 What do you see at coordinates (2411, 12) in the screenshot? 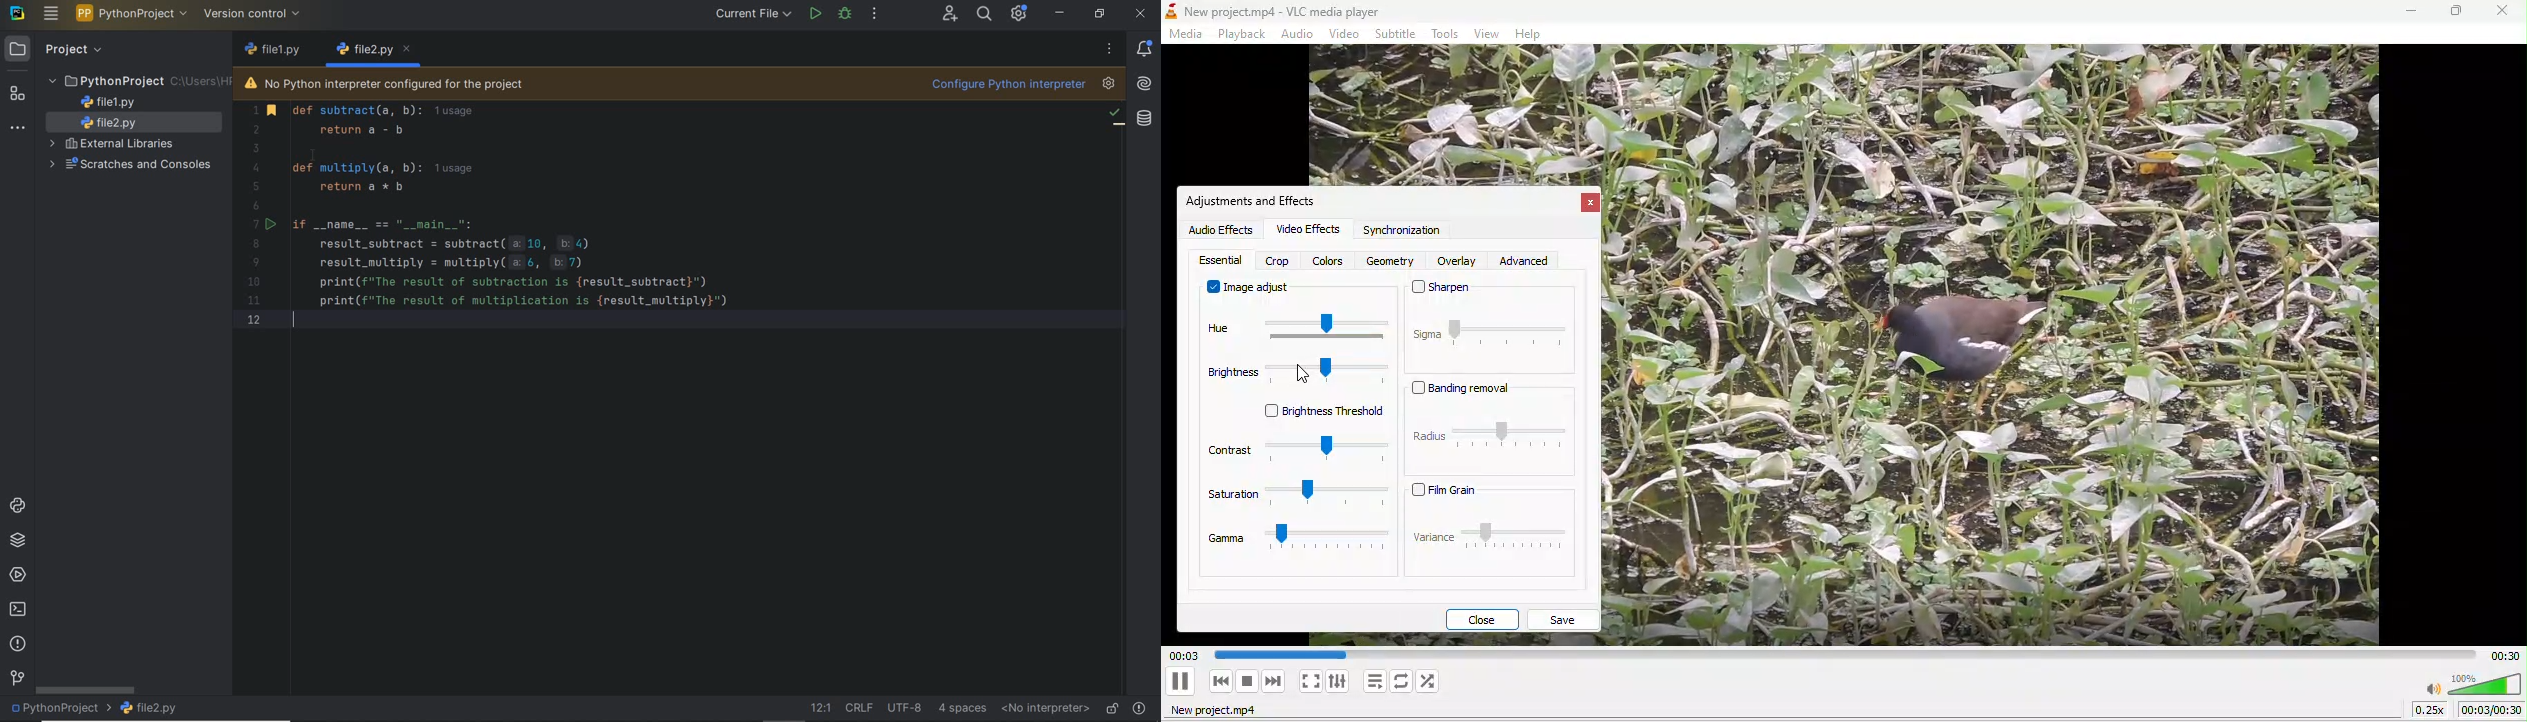
I see `minimize` at bounding box center [2411, 12].